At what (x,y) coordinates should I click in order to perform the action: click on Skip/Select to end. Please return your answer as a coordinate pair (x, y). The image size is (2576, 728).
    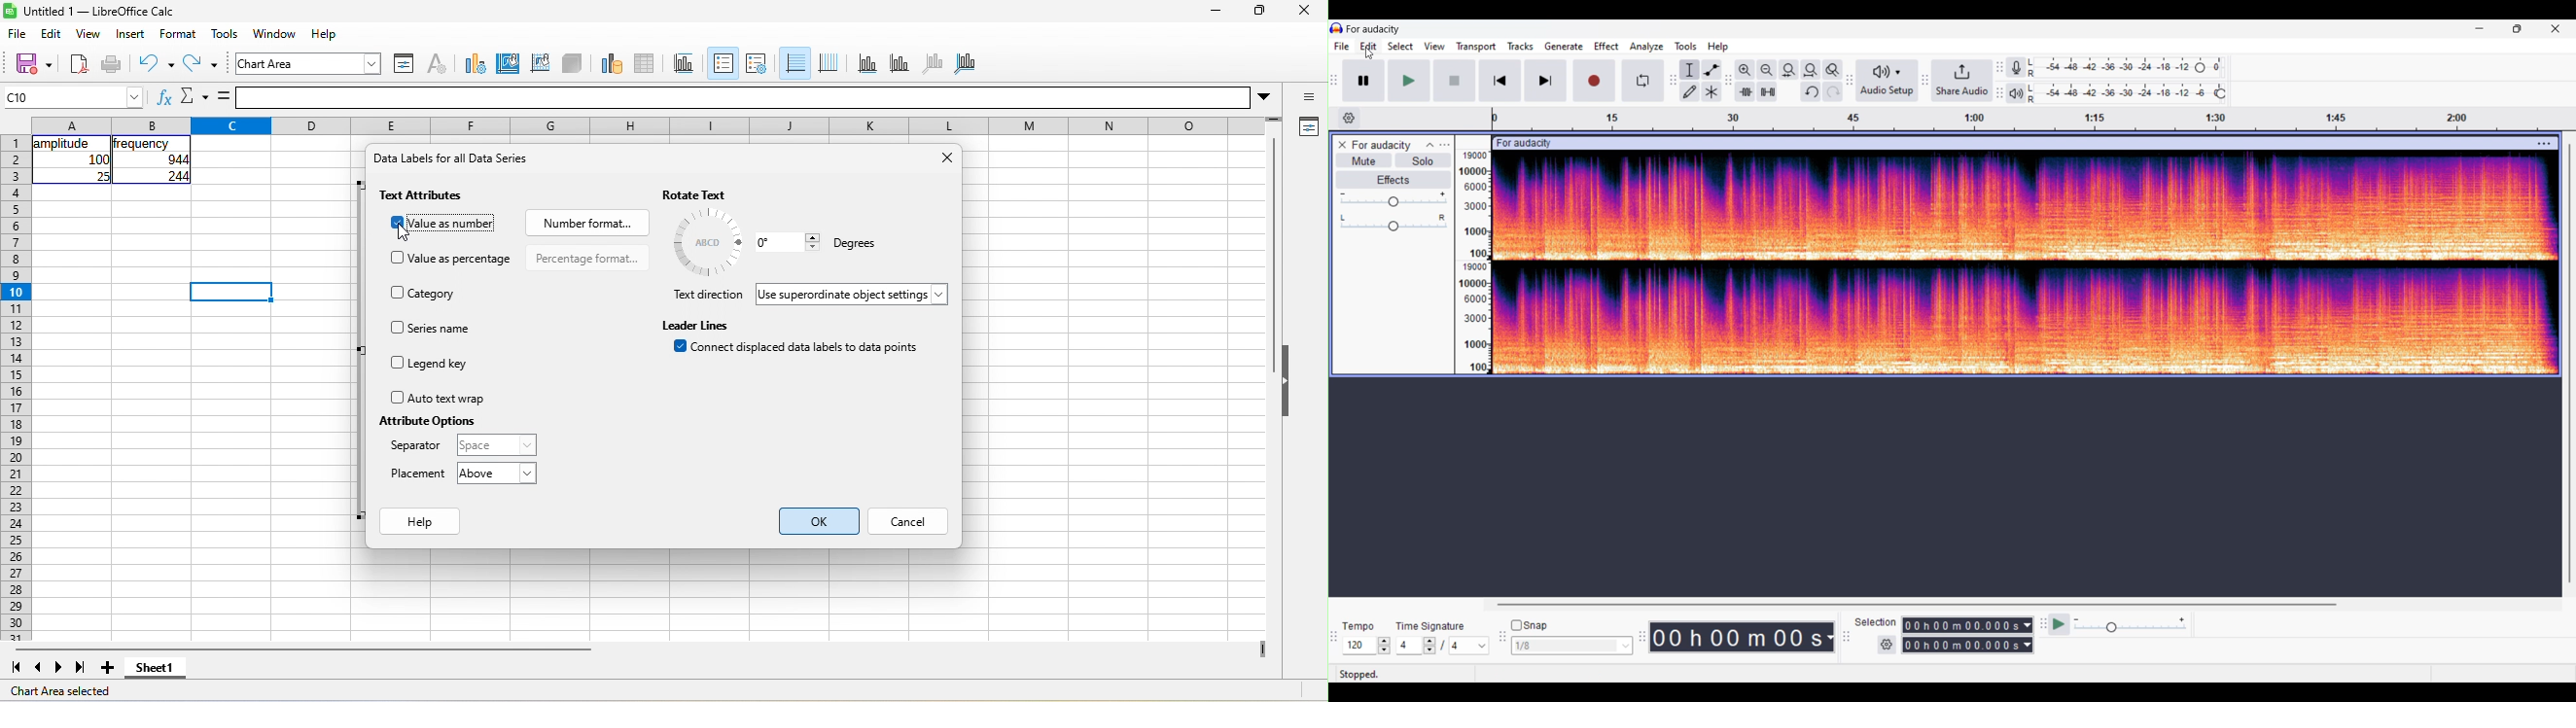
    Looking at the image, I should click on (1545, 81).